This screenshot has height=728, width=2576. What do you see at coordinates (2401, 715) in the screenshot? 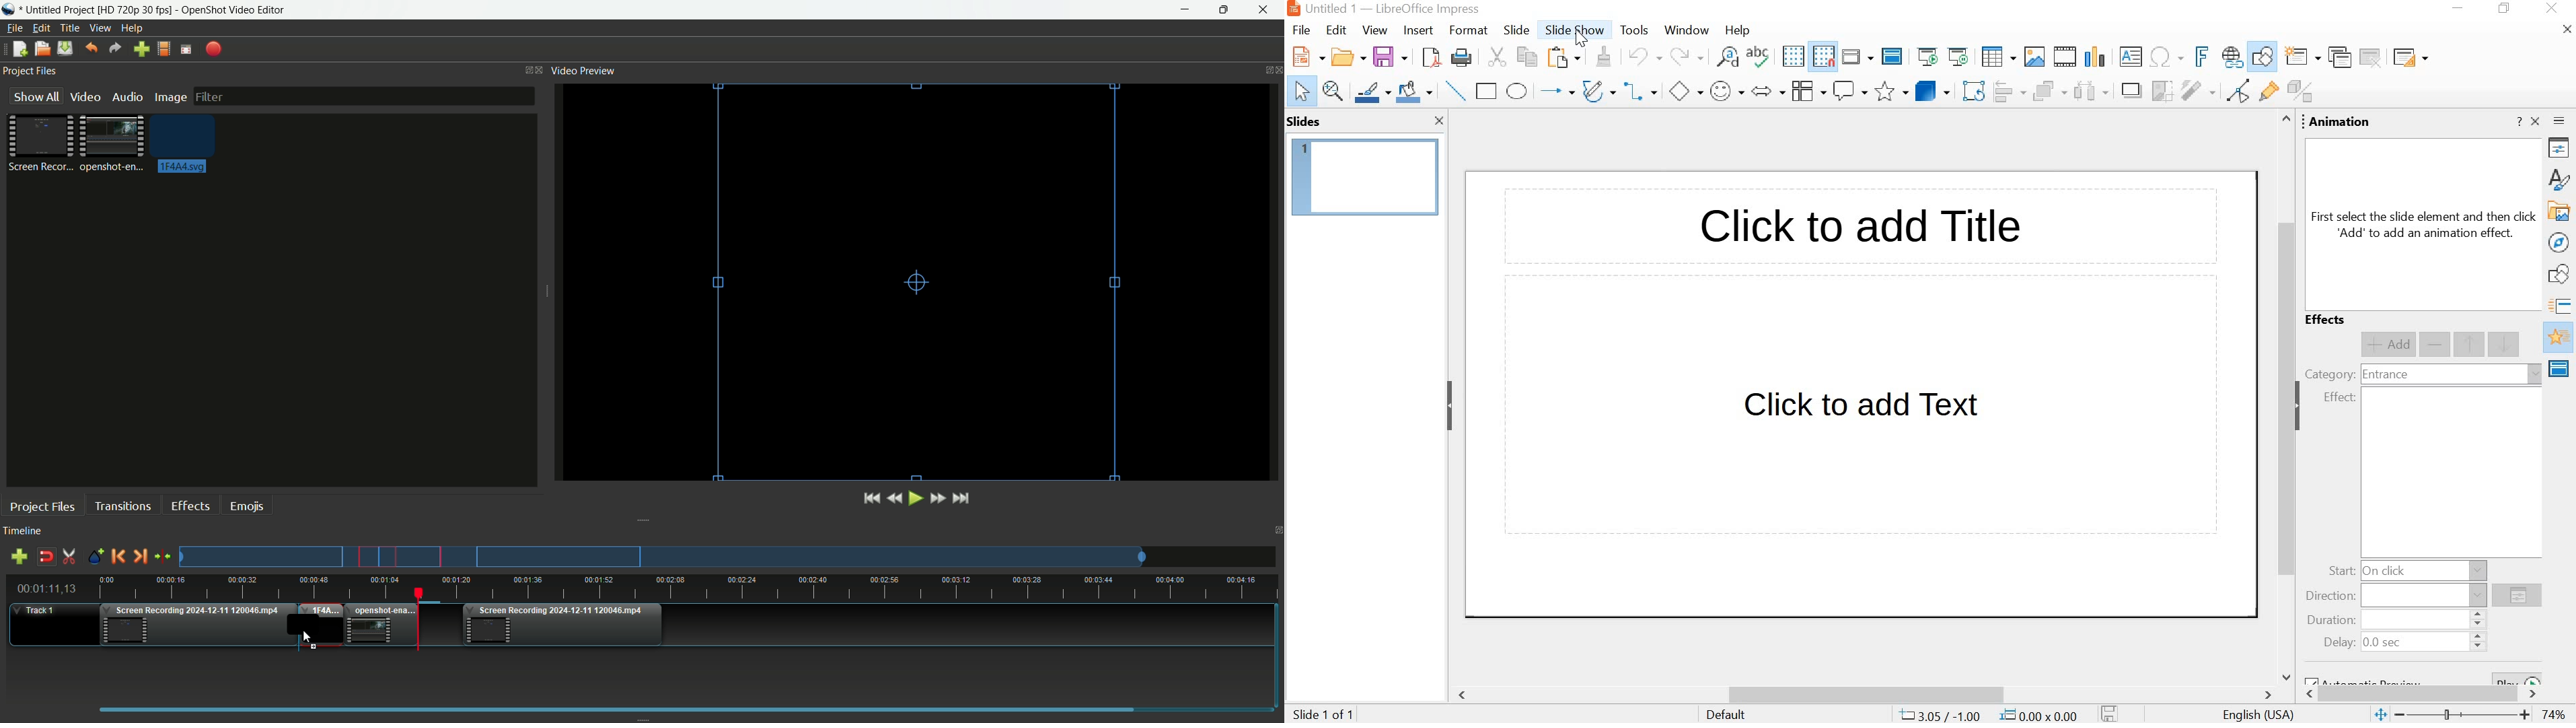
I see `zoom out` at bounding box center [2401, 715].